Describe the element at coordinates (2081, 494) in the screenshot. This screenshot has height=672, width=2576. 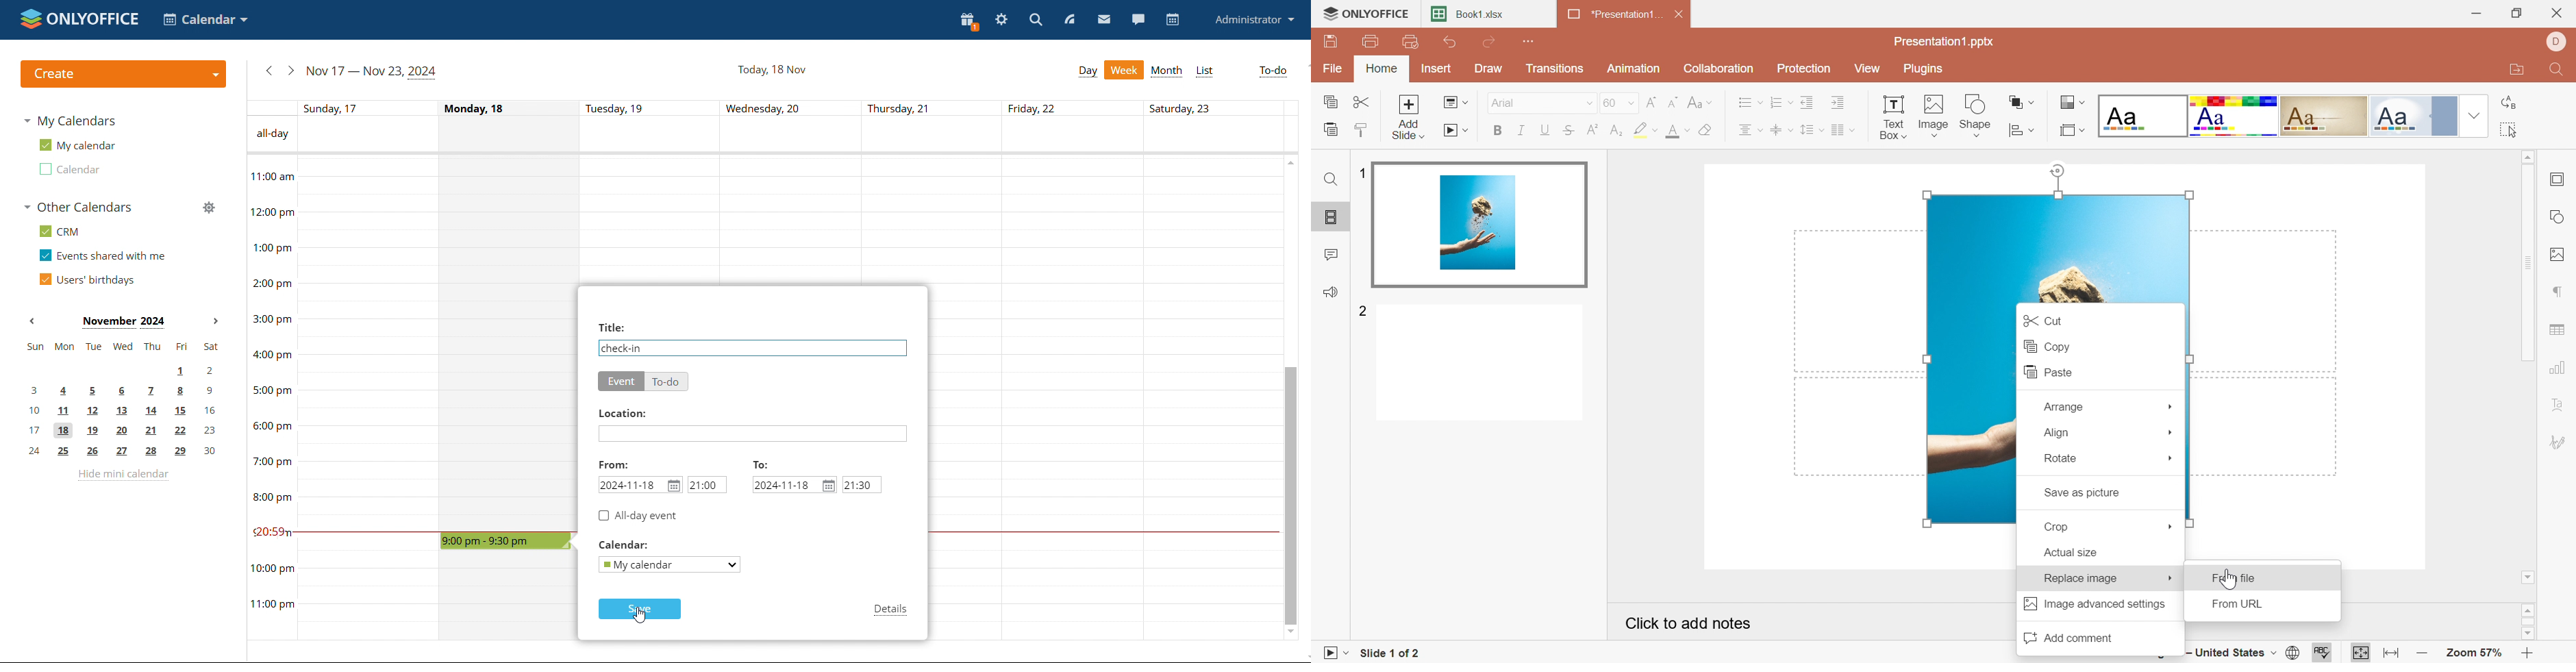
I see `Save as picture` at that location.